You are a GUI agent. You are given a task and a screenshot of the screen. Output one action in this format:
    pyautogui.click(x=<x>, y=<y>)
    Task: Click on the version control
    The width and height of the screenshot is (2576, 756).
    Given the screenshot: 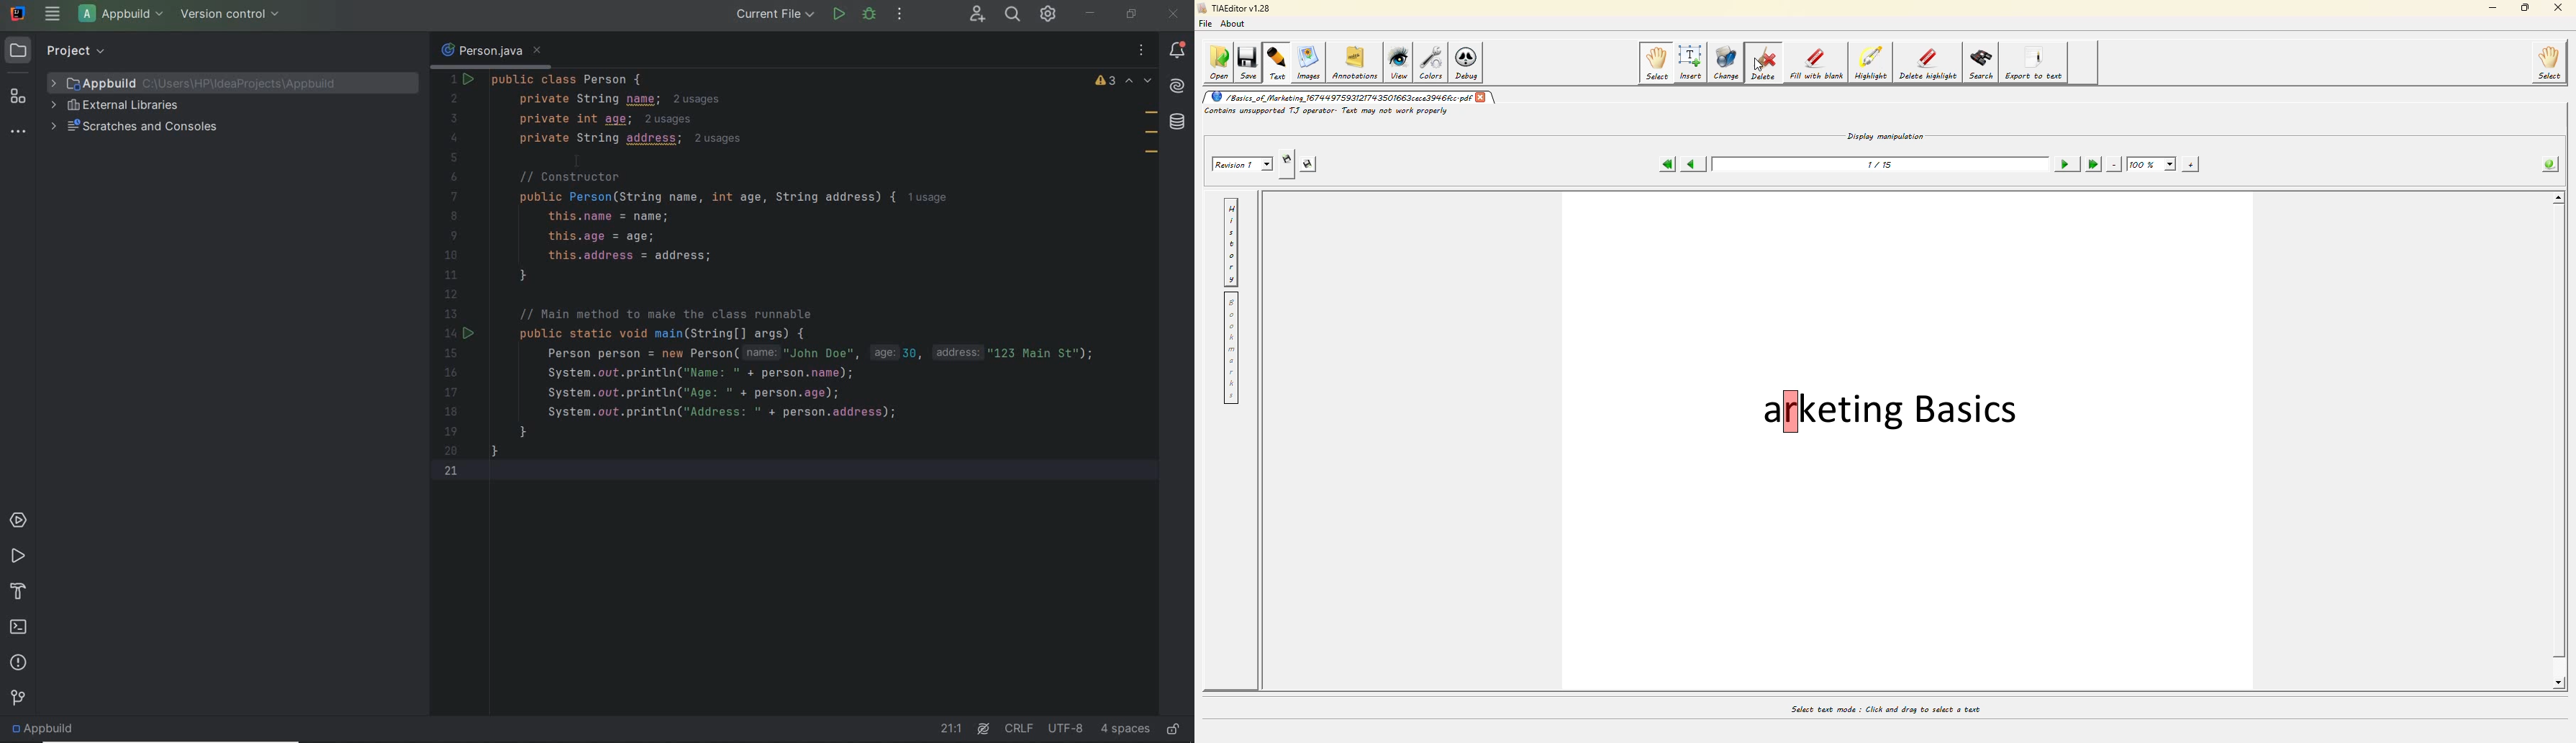 What is the action you would take?
    pyautogui.click(x=18, y=697)
    